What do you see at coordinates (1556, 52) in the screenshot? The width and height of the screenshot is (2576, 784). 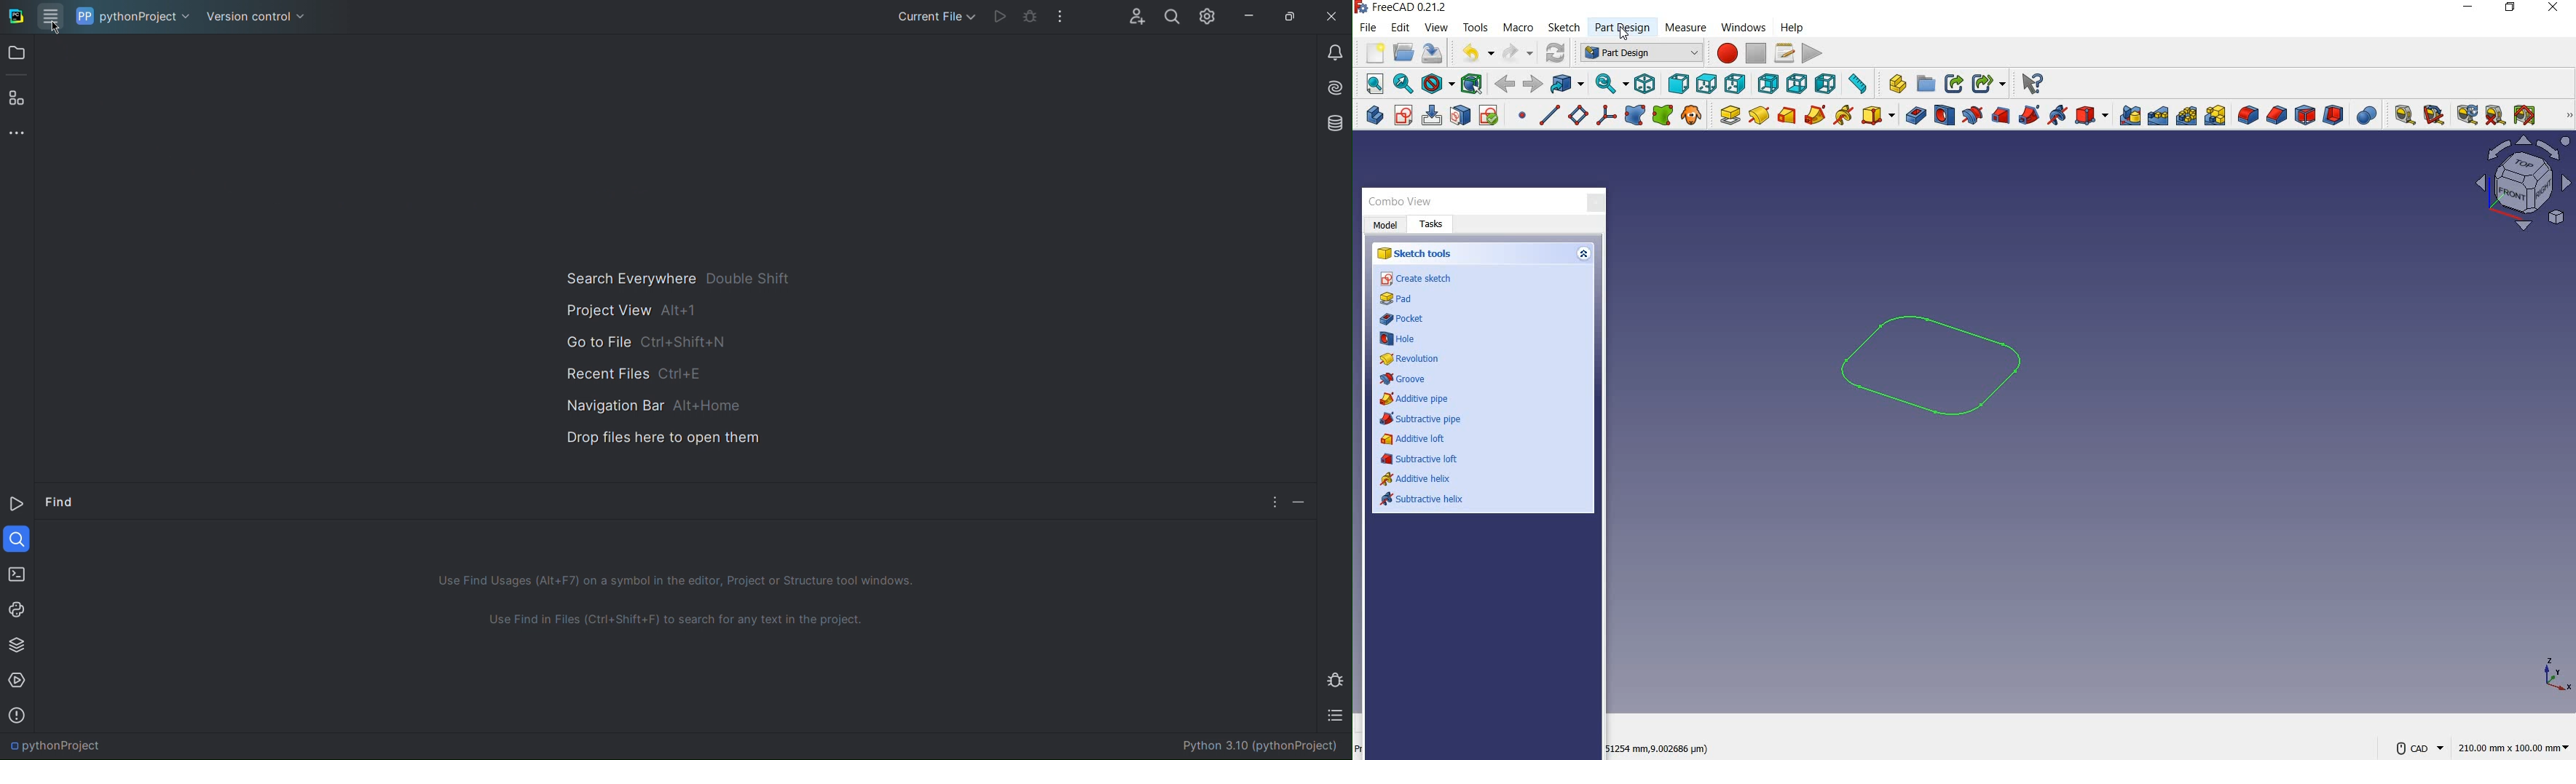 I see `refresh` at bounding box center [1556, 52].